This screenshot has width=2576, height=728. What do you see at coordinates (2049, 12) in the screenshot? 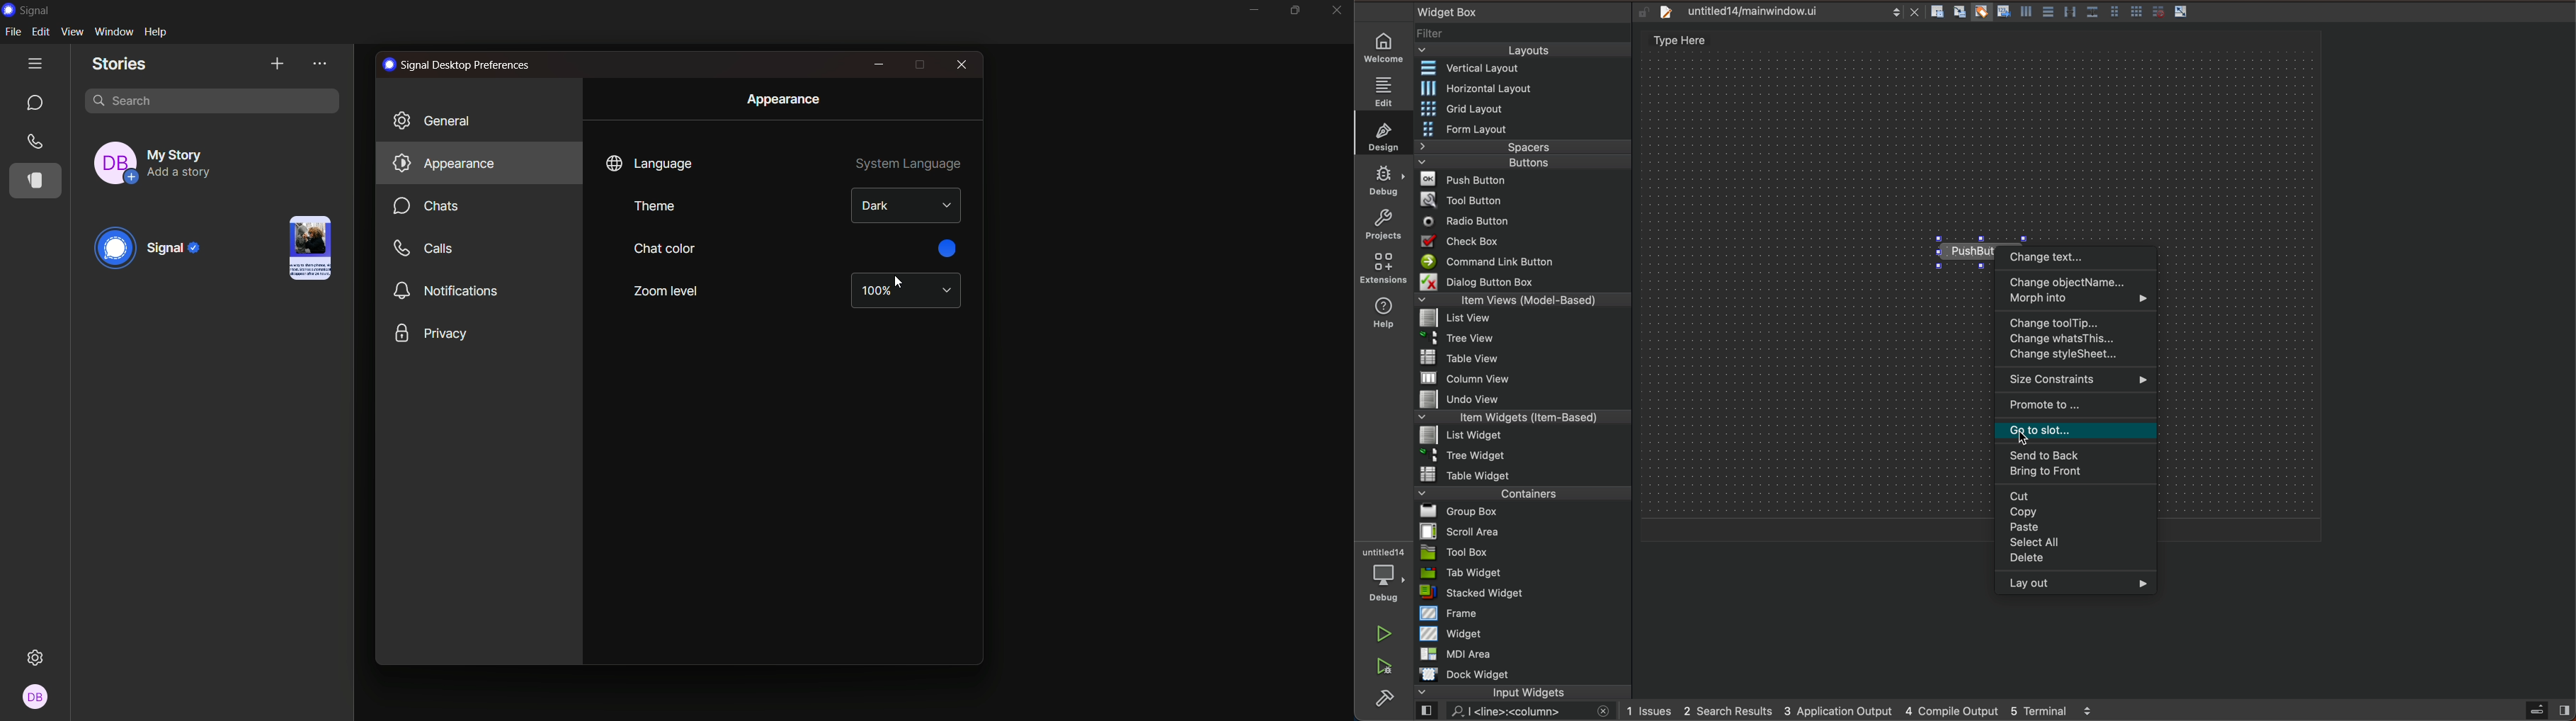
I see `` at bounding box center [2049, 12].